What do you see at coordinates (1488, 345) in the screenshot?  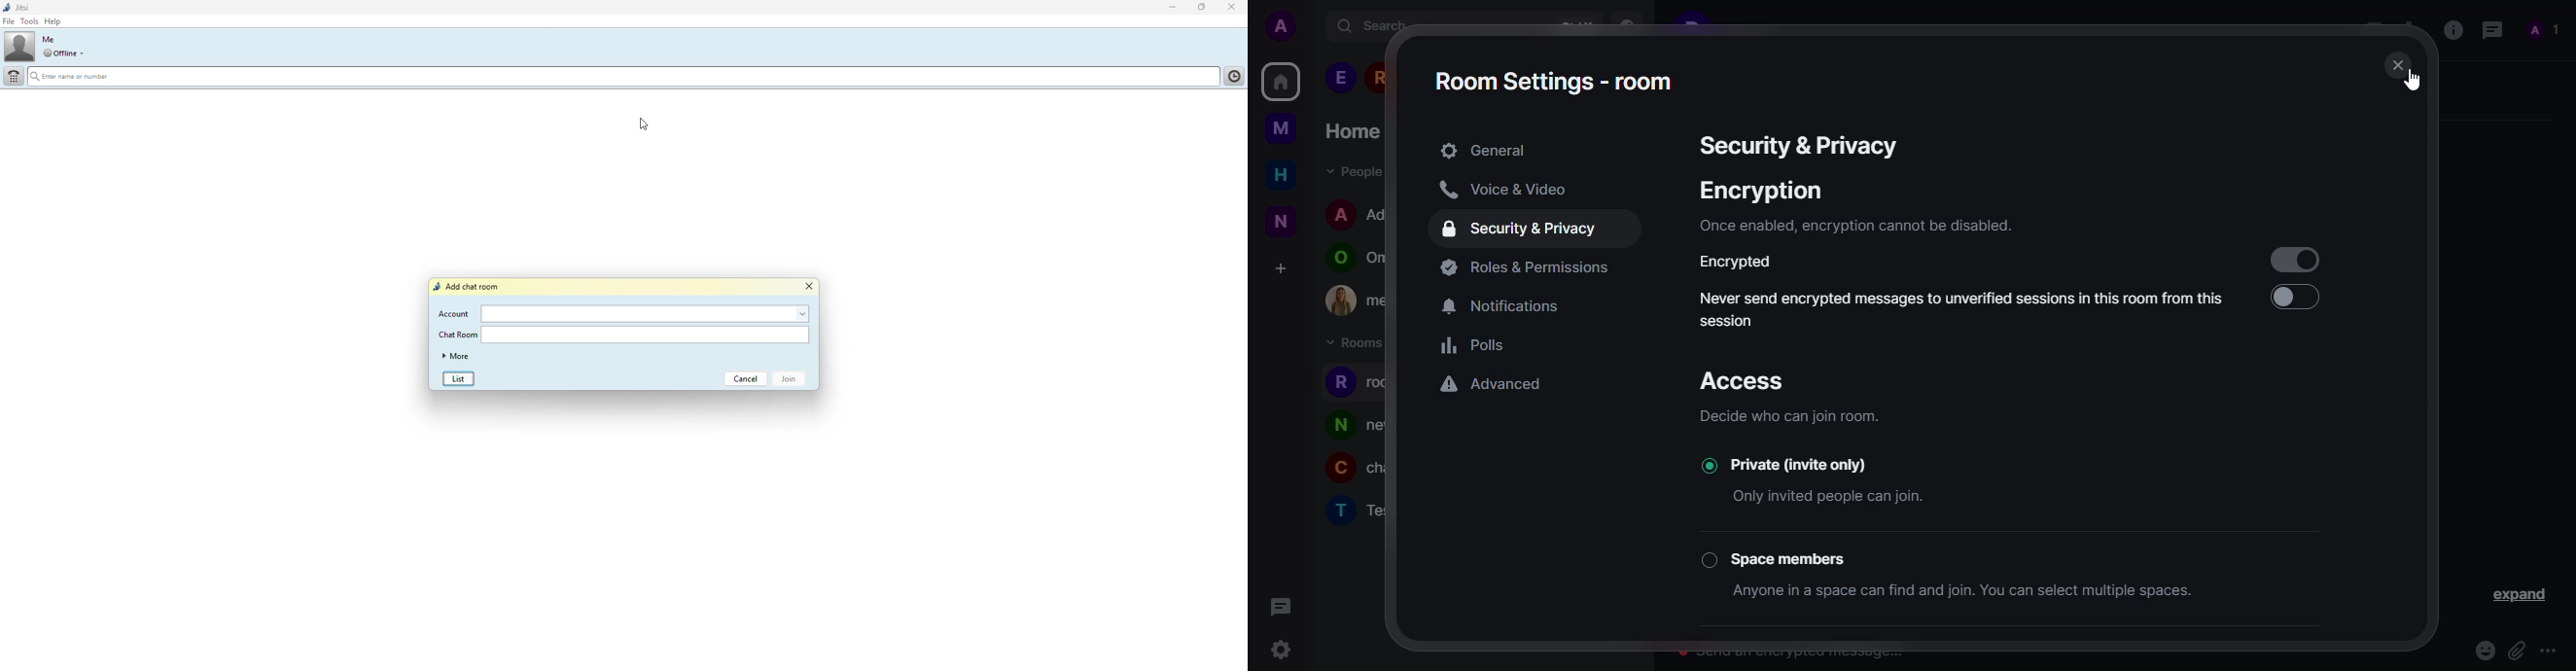 I see `Polls` at bounding box center [1488, 345].